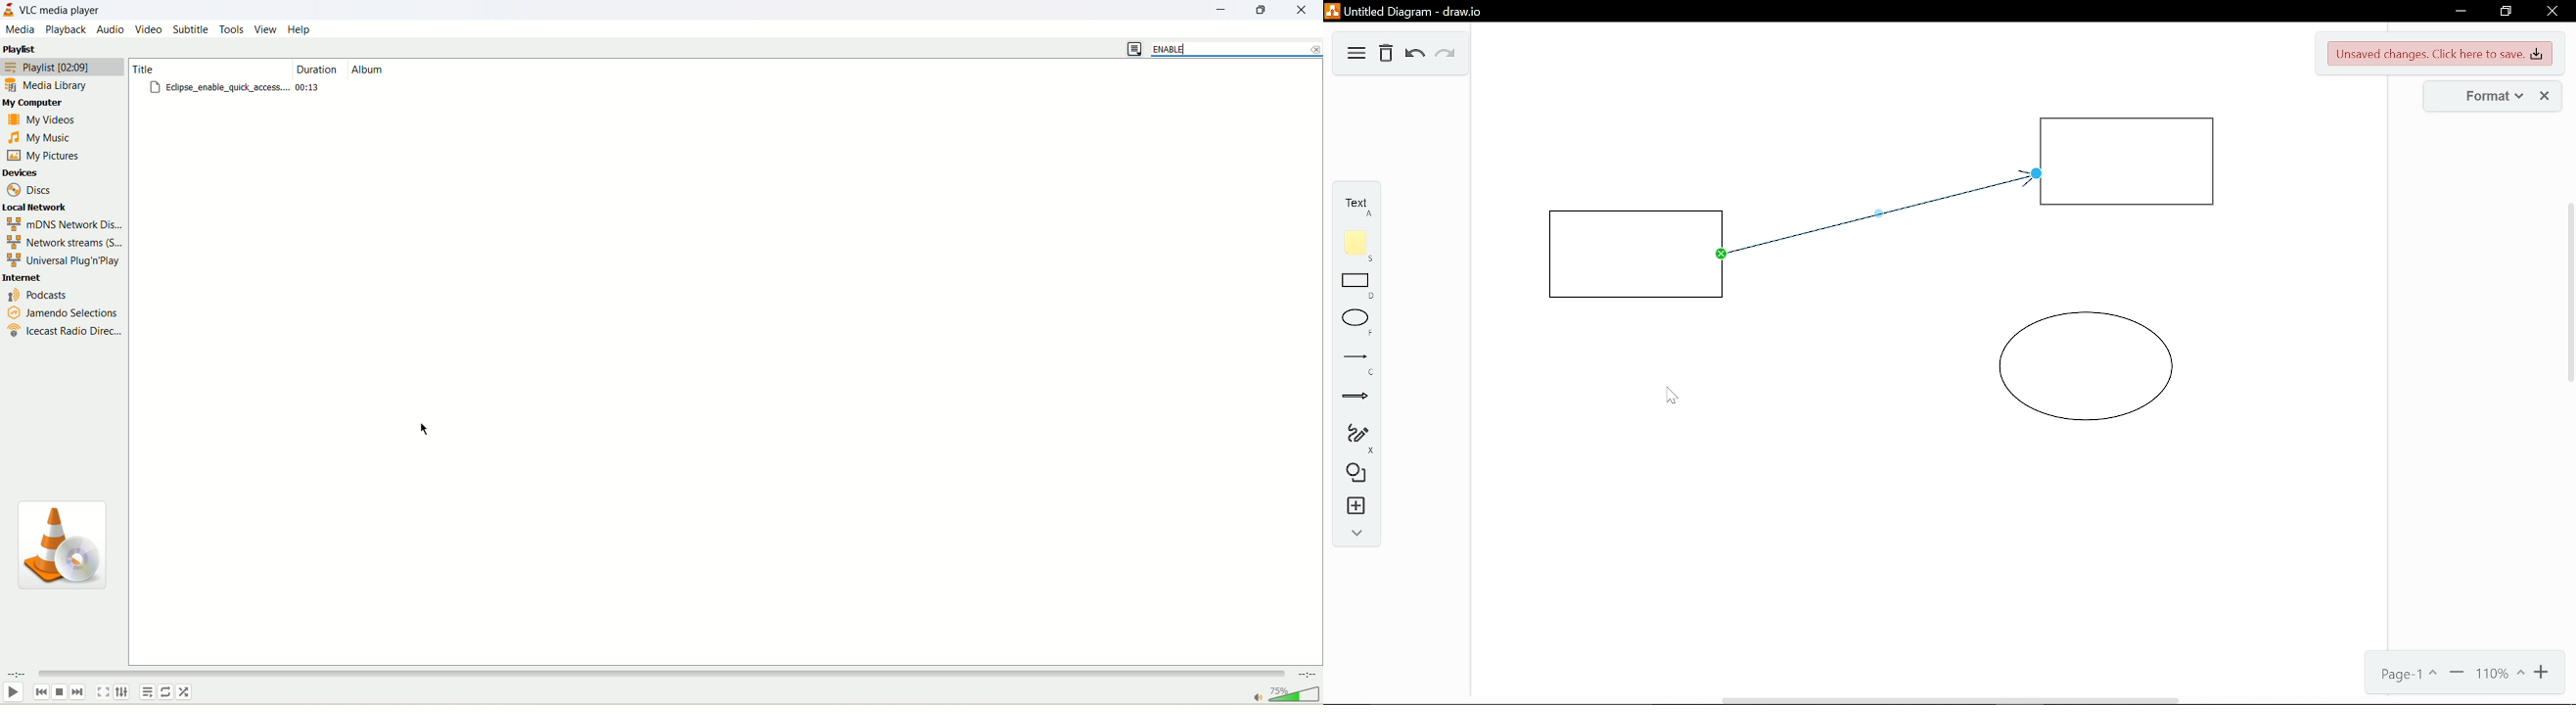  What do you see at coordinates (1357, 323) in the screenshot?
I see `Ellipse` at bounding box center [1357, 323].